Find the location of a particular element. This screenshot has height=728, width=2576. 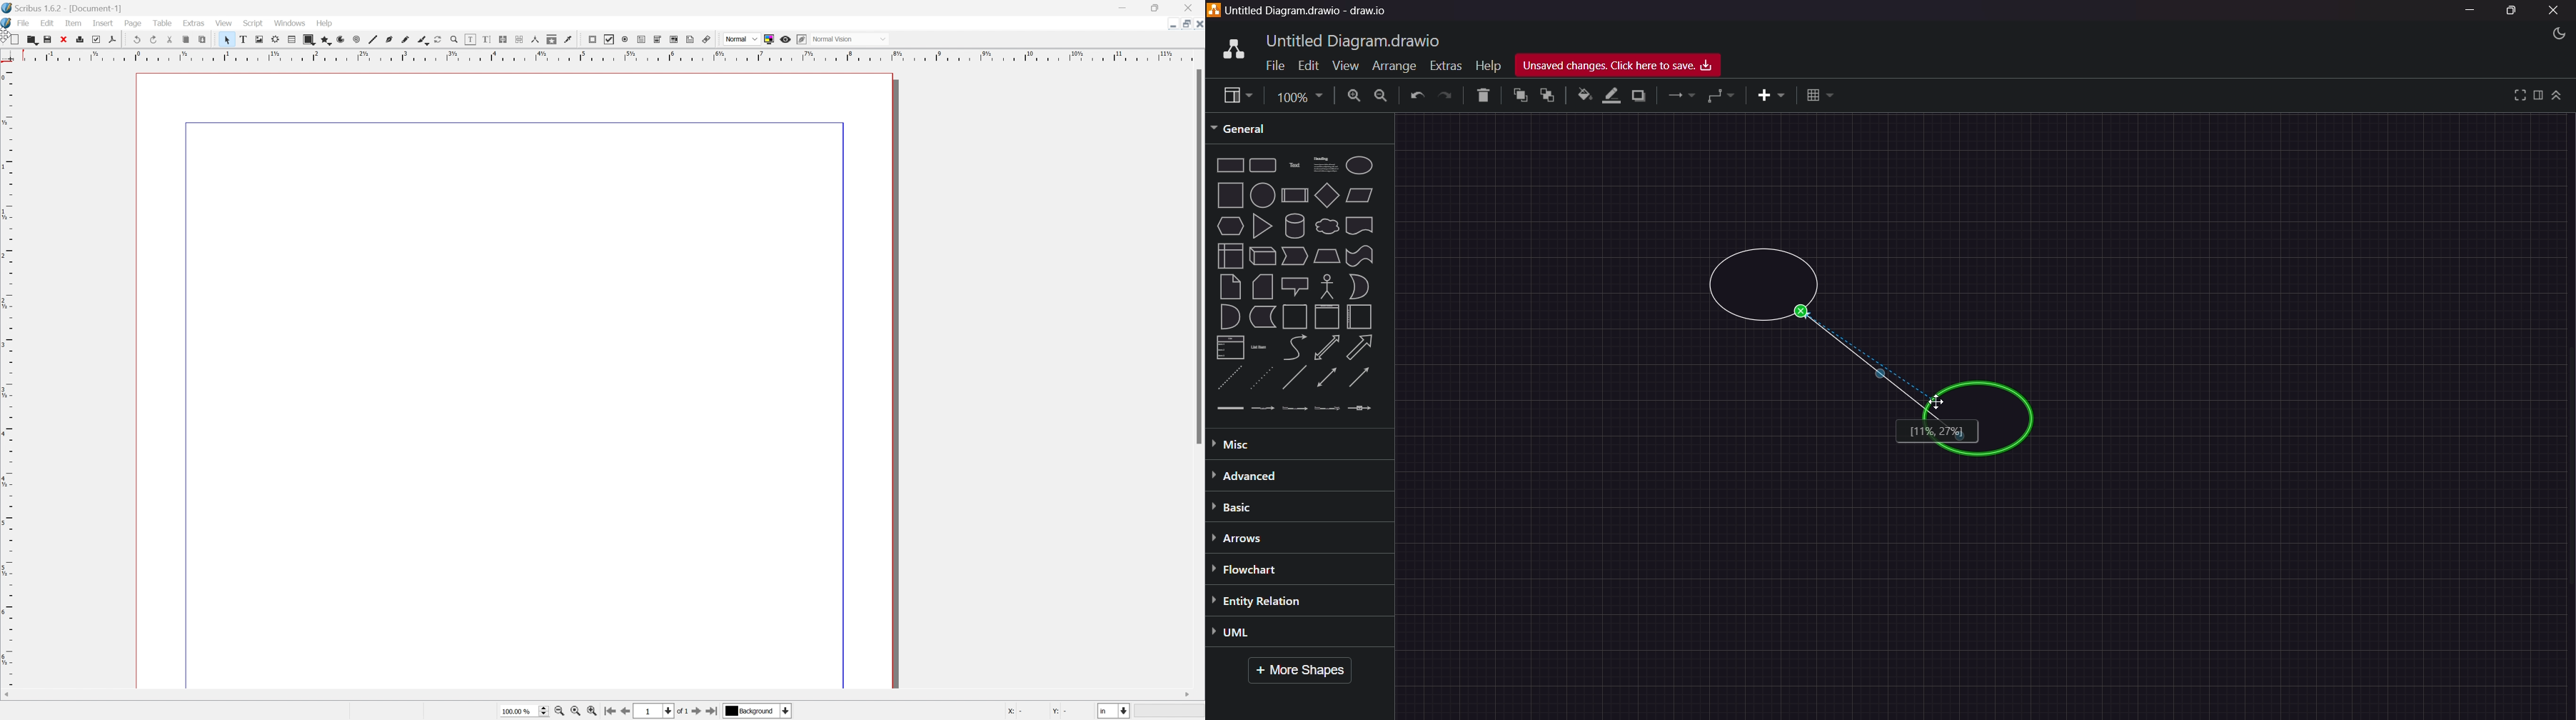

Basic is located at coordinates (1244, 507).